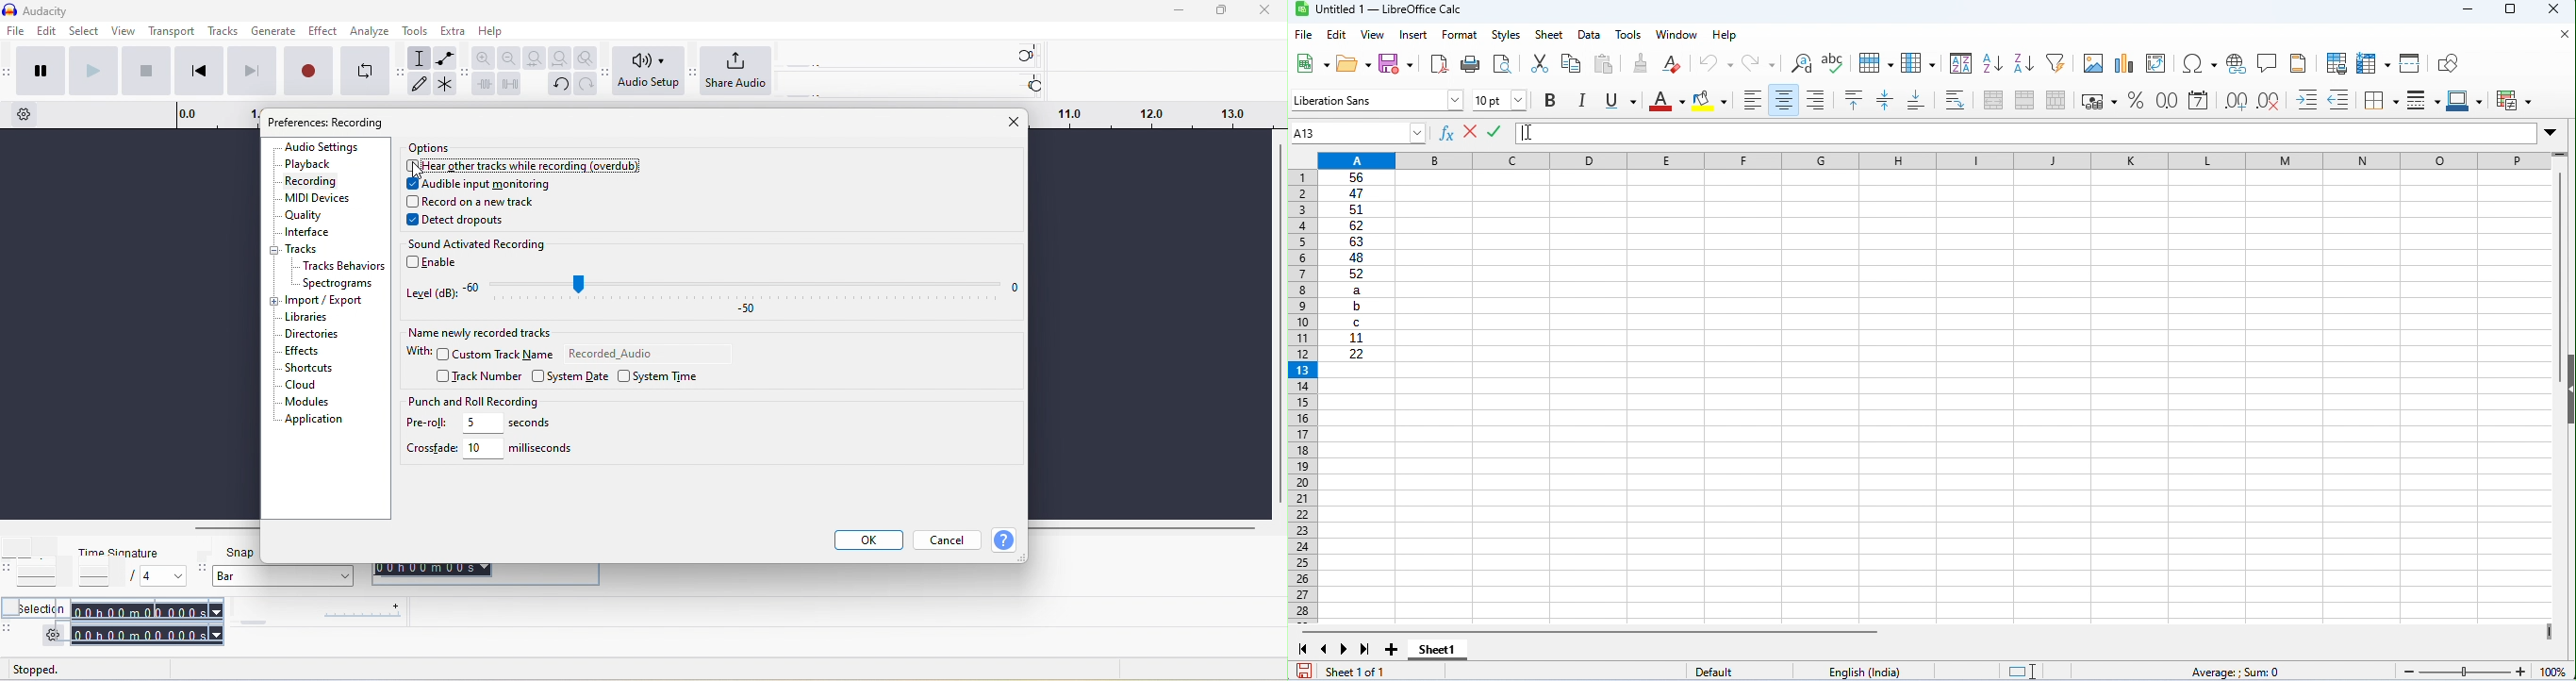 This screenshot has height=700, width=2576. I want to click on trim audio outside selection, so click(485, 85).